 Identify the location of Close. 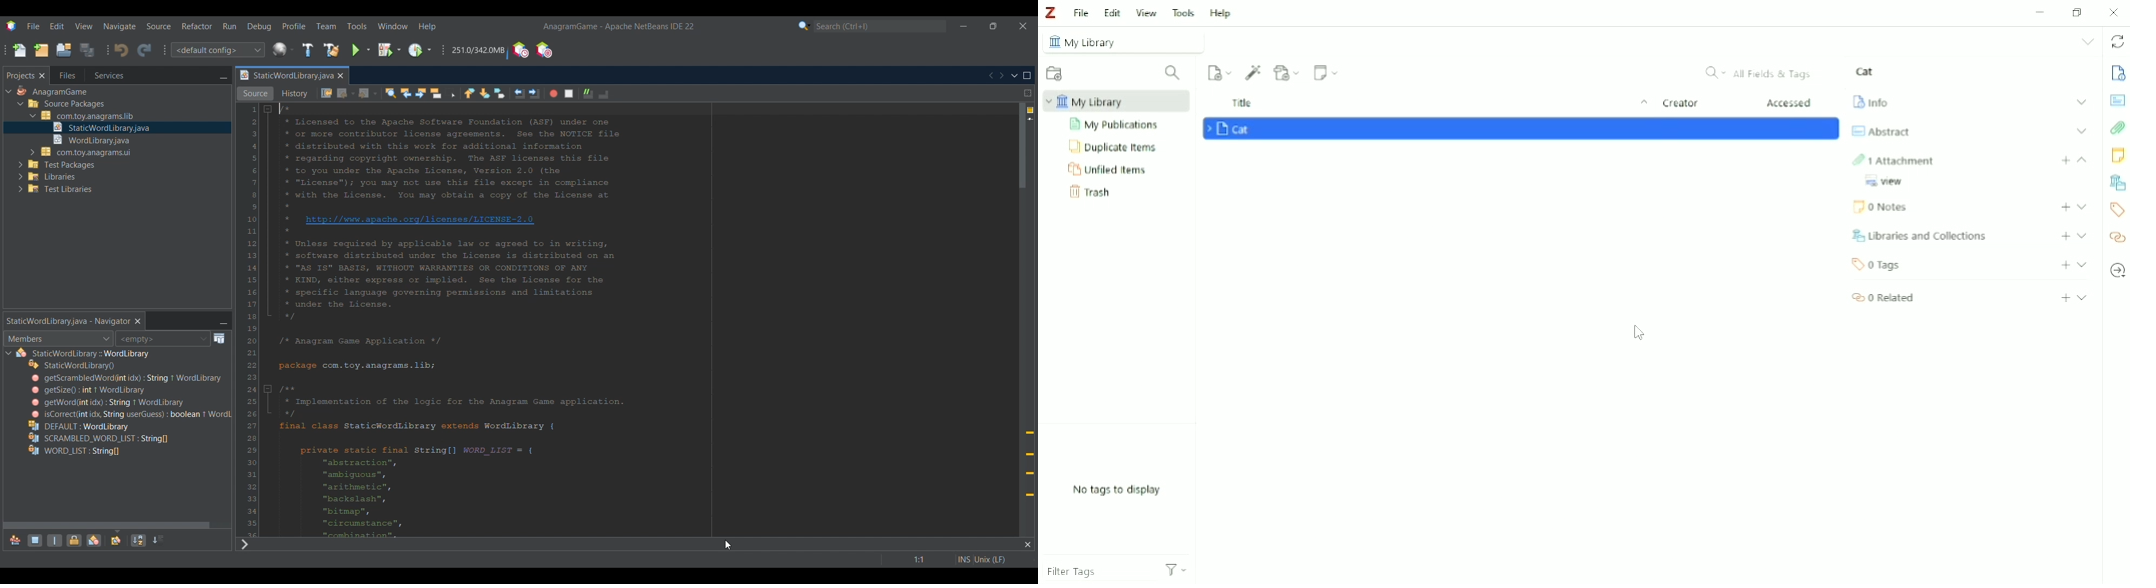
(2113, 12).